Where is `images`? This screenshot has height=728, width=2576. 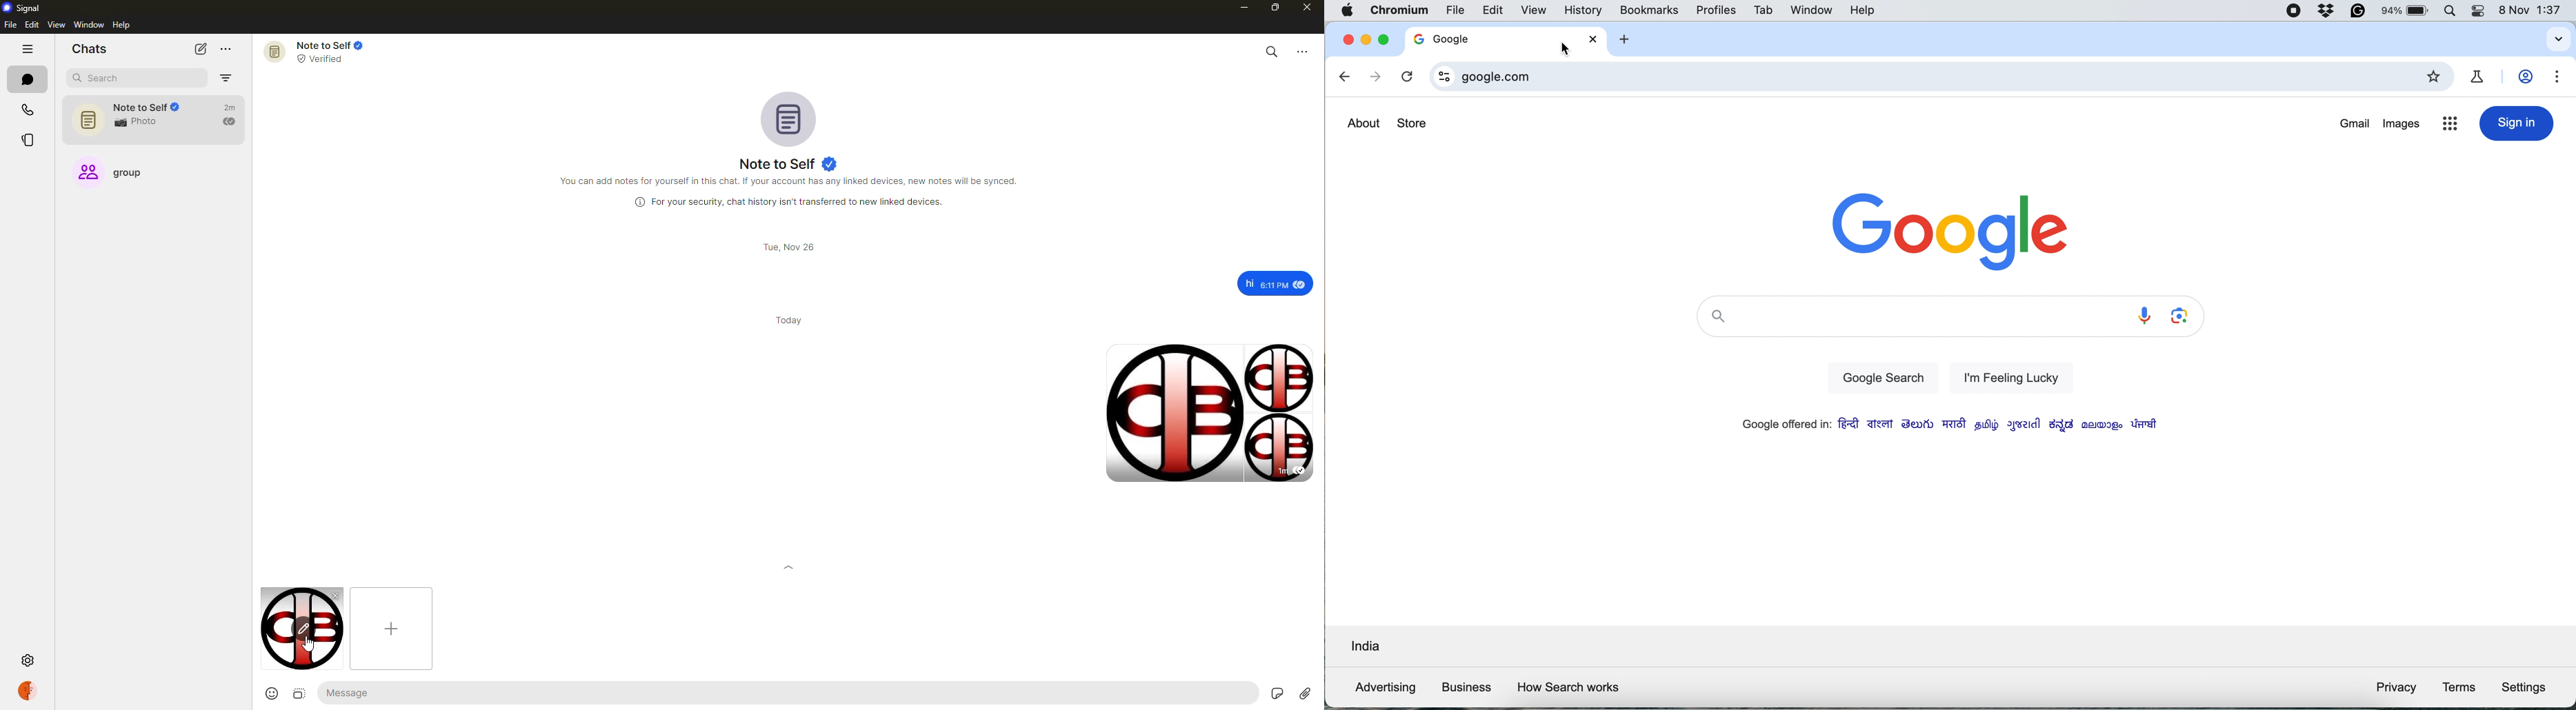
images is located at coordinates (1207, 412).